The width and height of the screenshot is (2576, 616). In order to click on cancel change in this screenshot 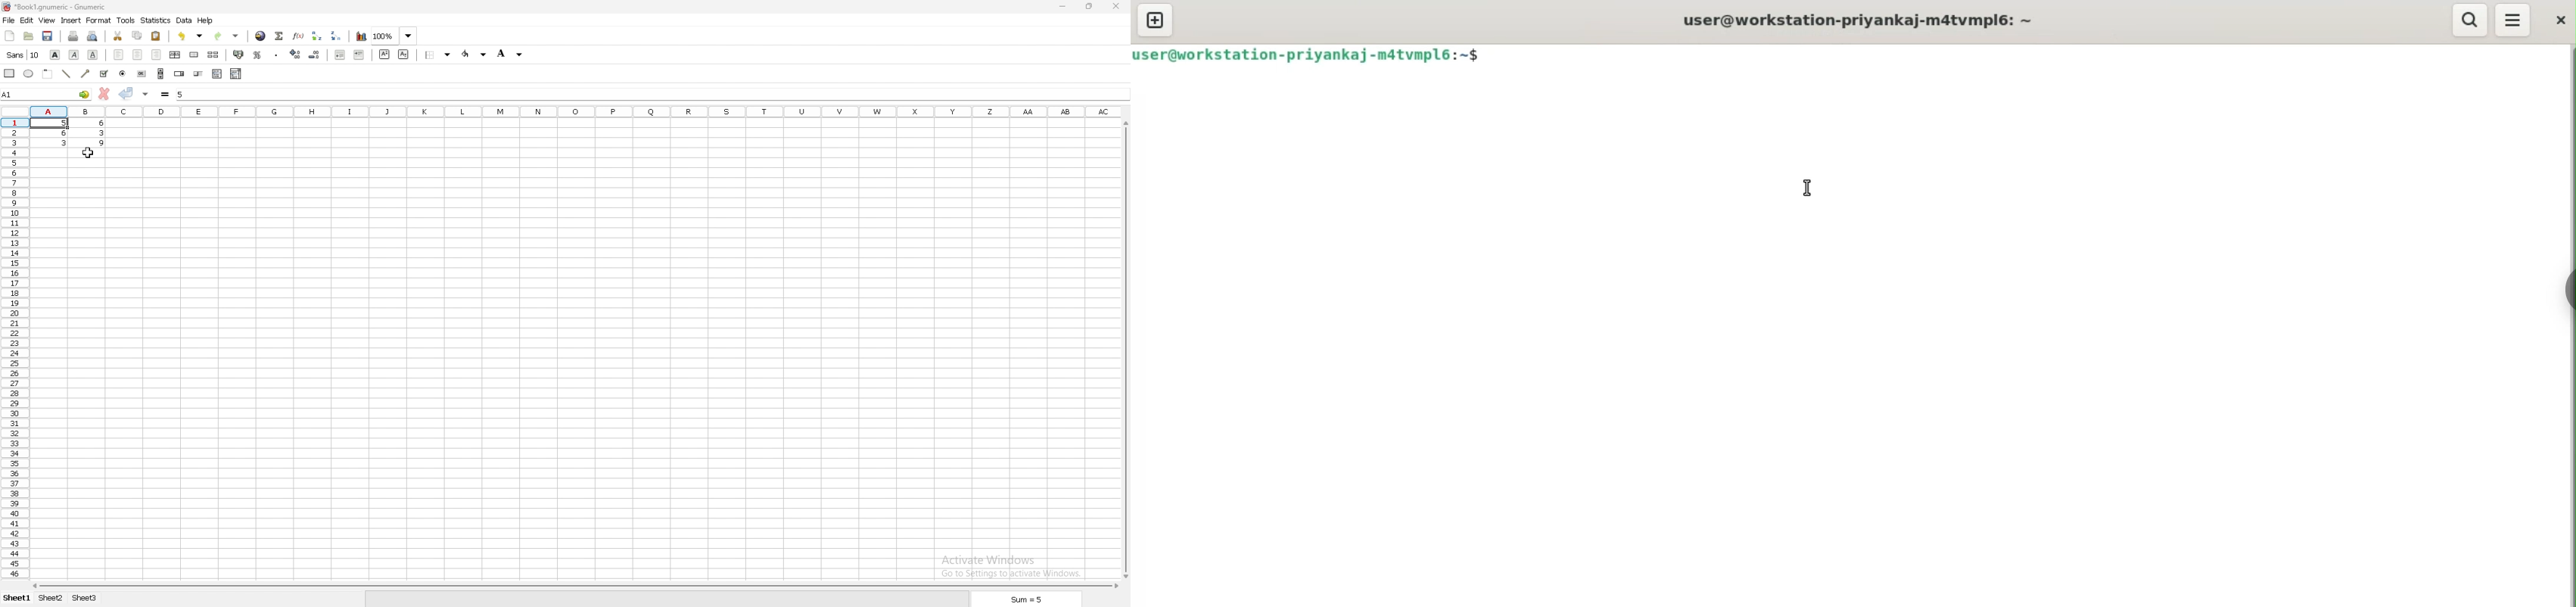, I will do `click(103, 95)`.